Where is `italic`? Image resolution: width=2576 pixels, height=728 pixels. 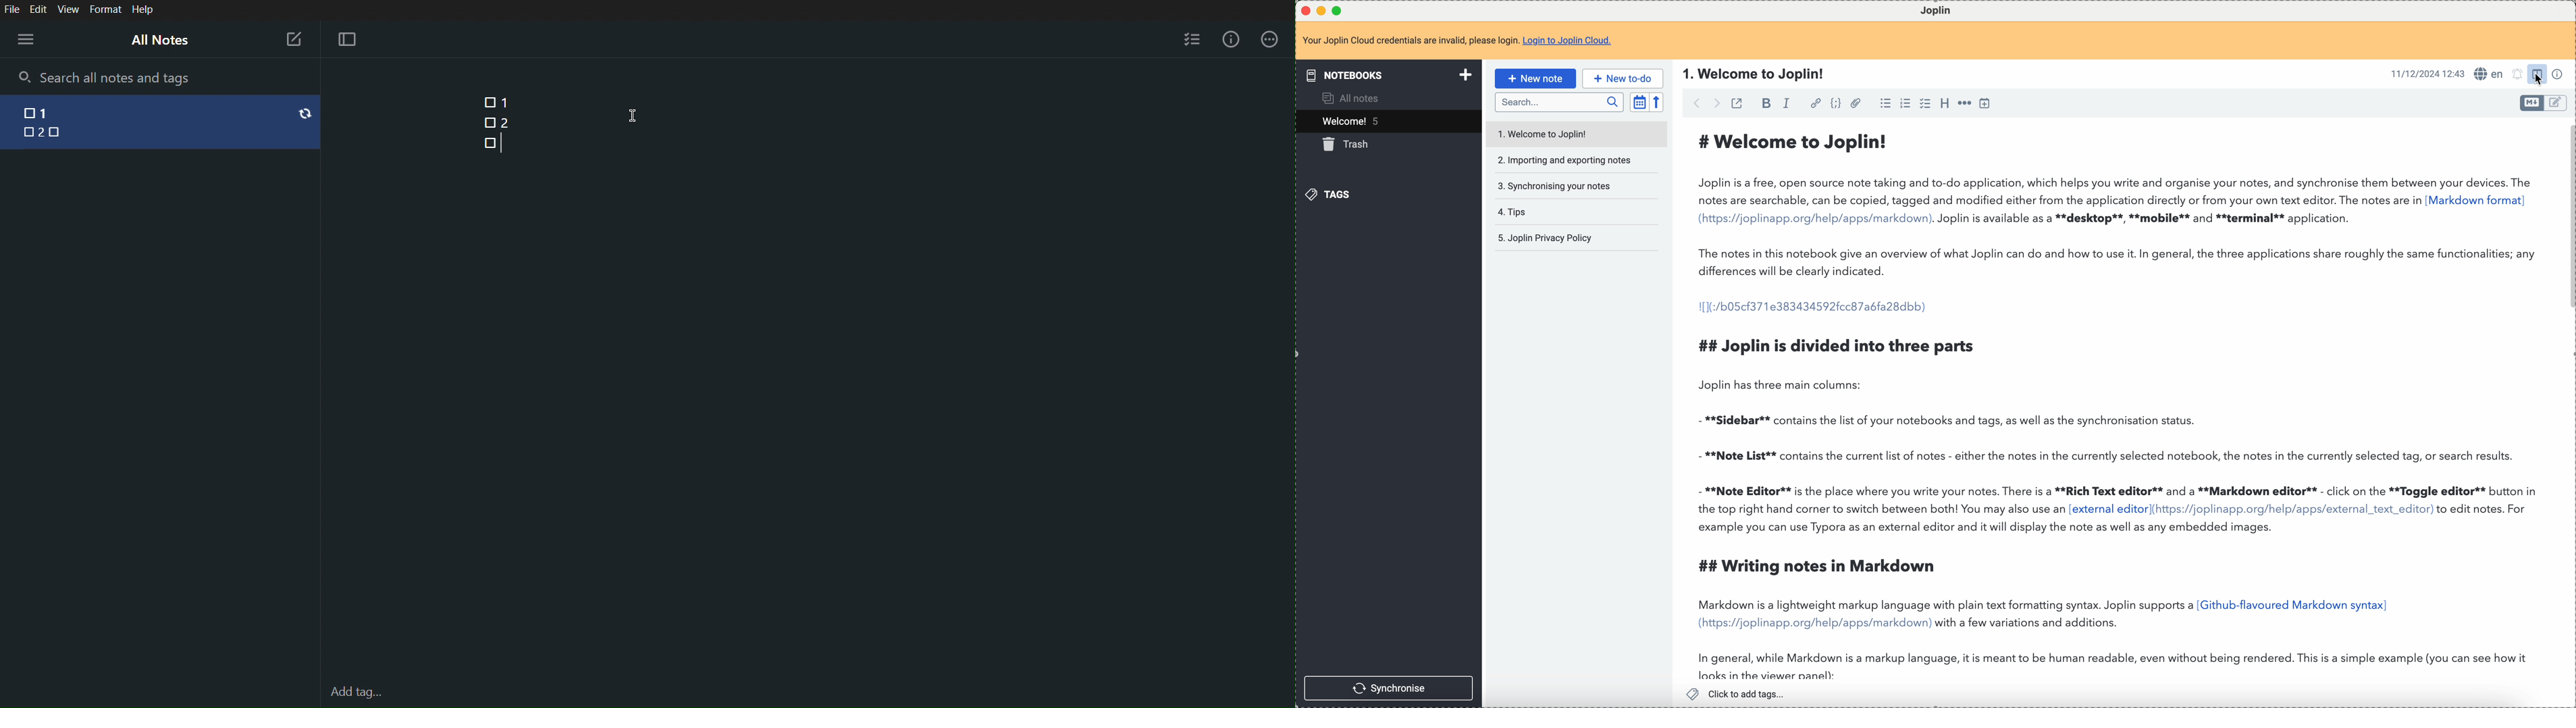 italic is located at coordinates (1787, 104).